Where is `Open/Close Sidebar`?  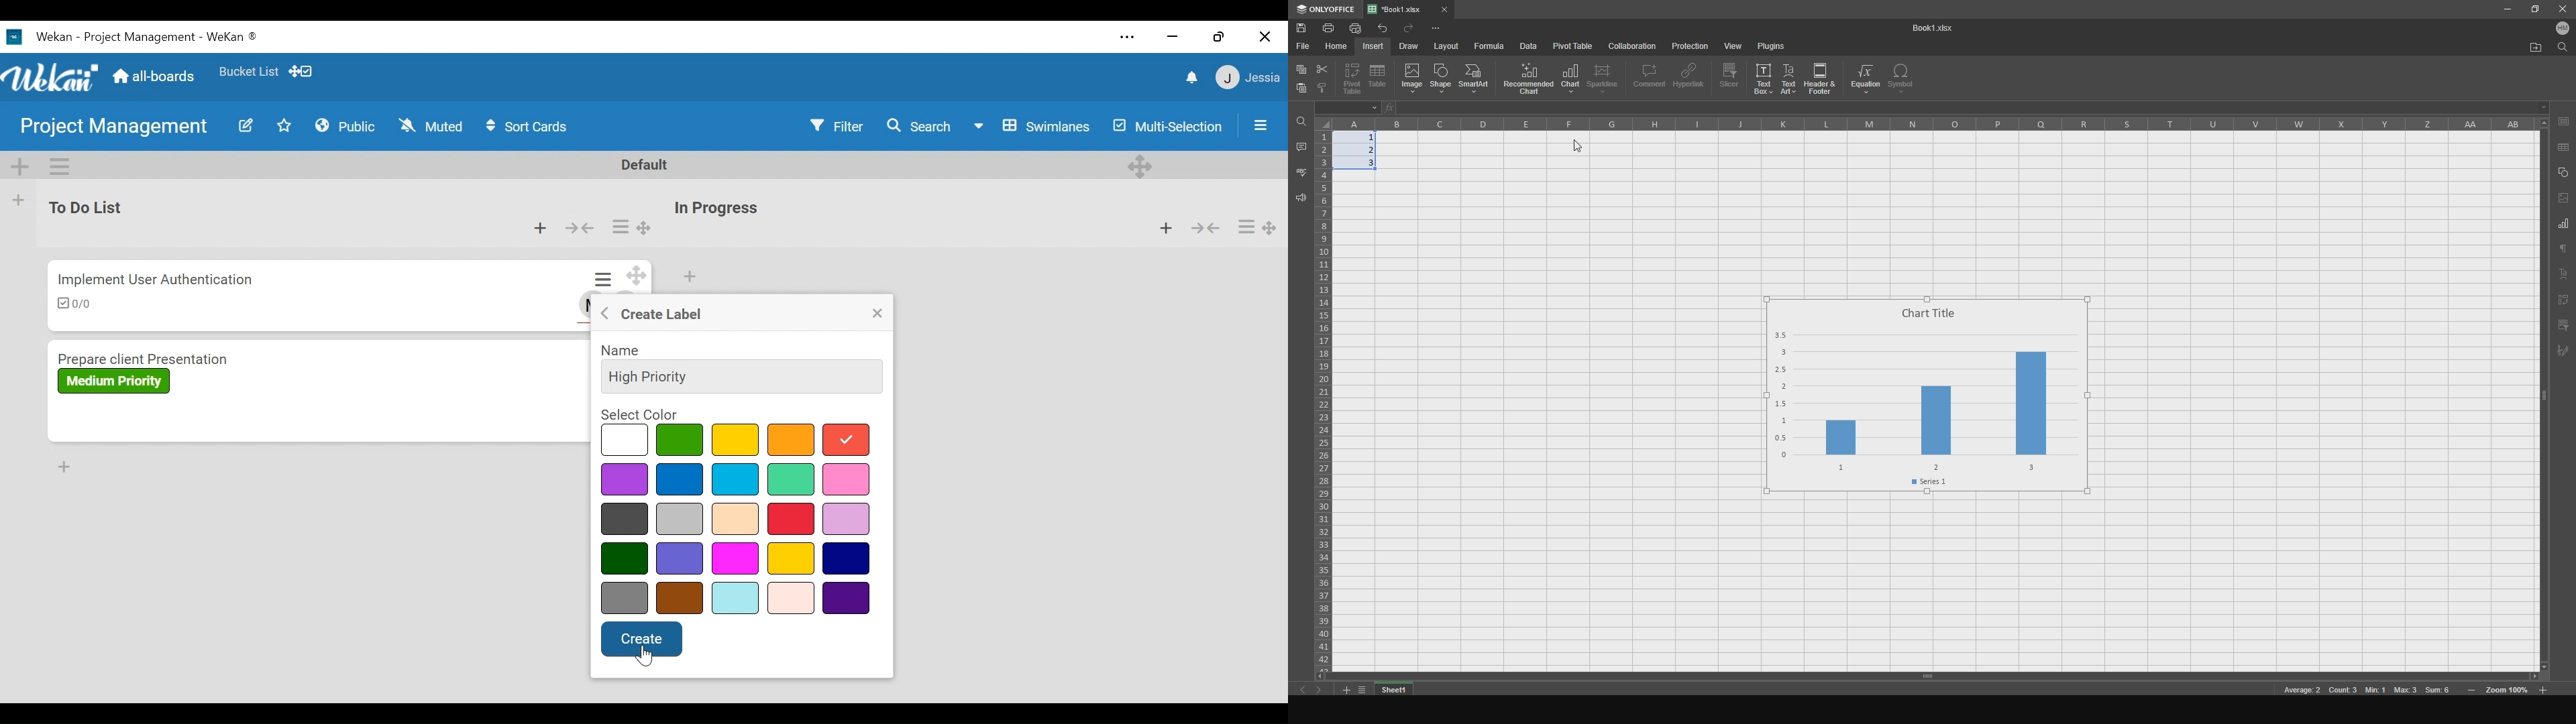 Open/Close Sidebar is located at coordinates (1258, 124).